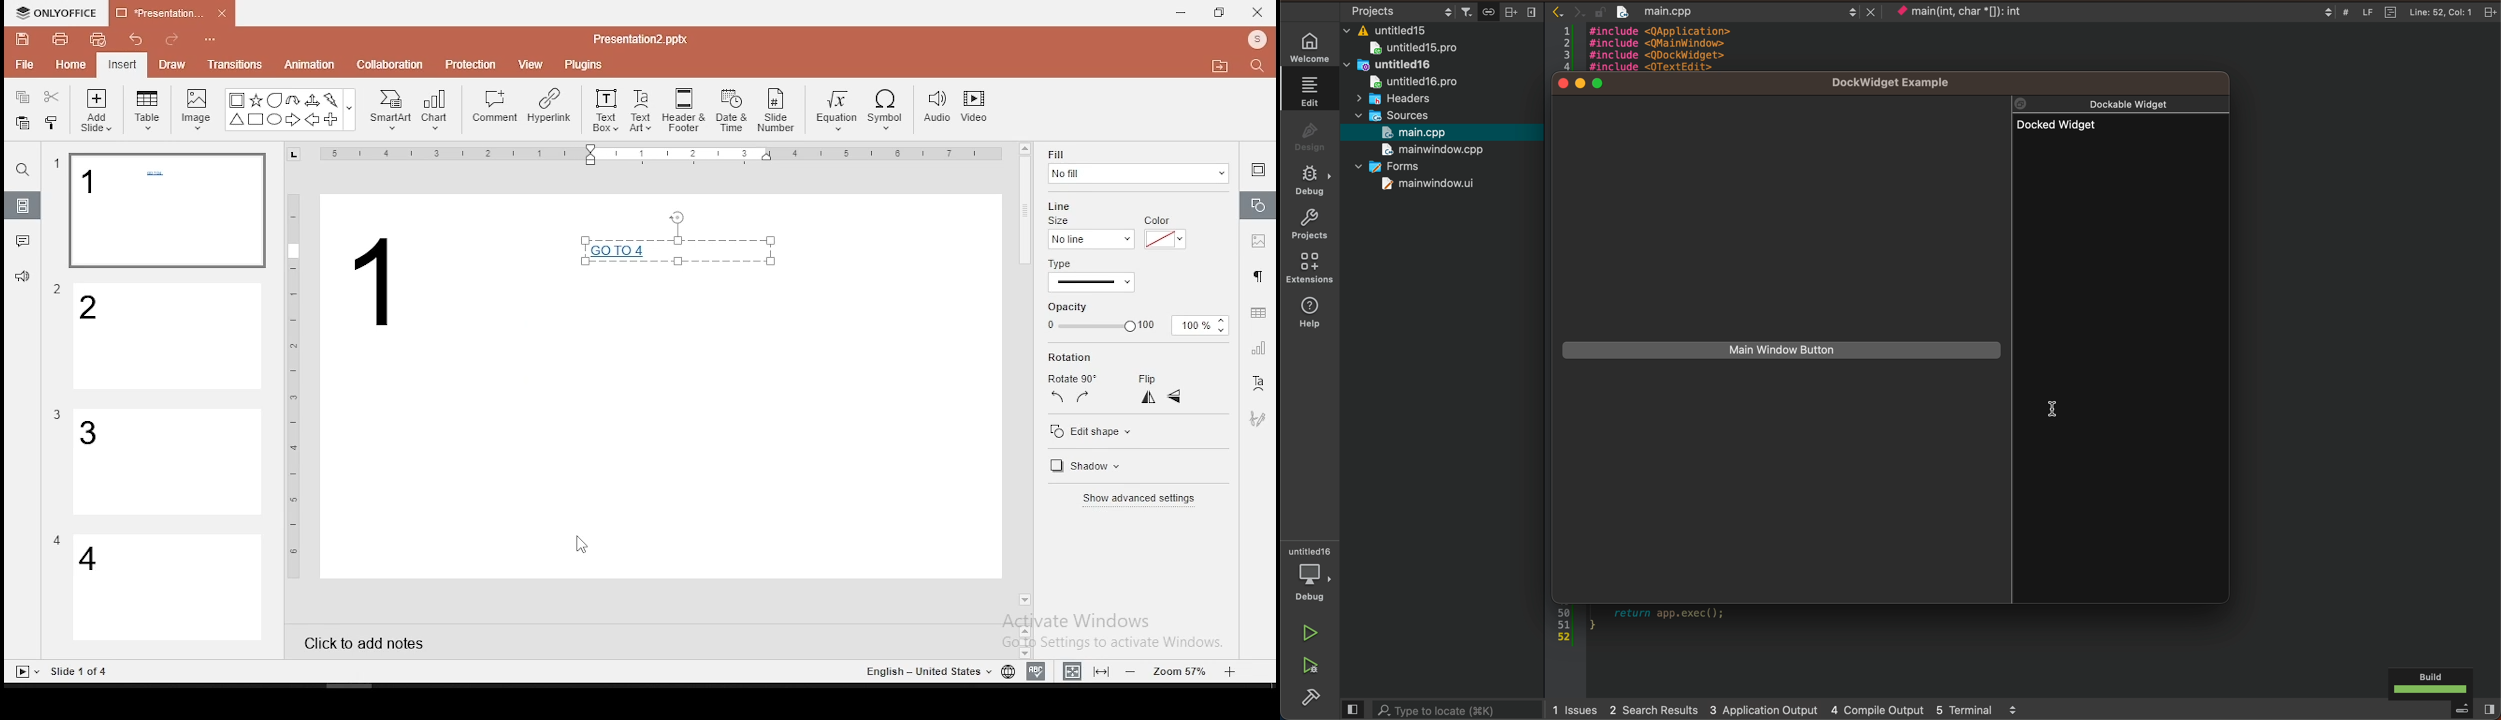 Image resolution: width=2520 pixels, height=728 pixels. I want to click on Circle, so click(276, 119).